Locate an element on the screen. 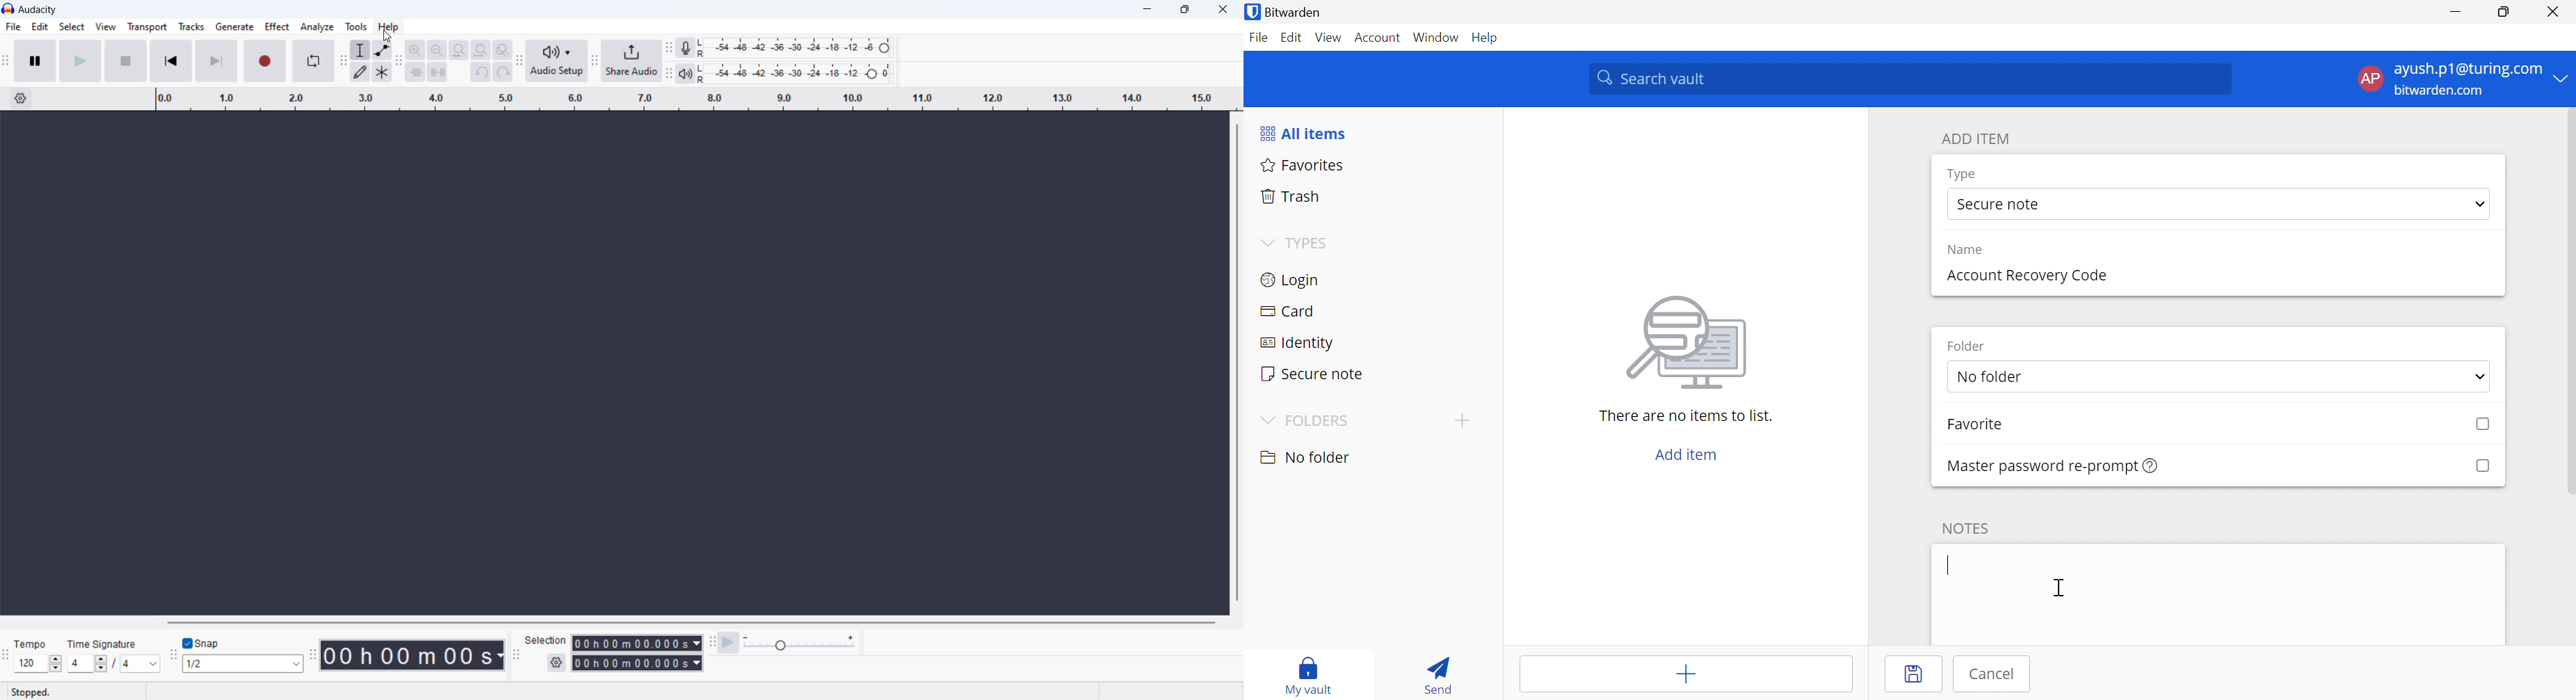 The width and height of the screenshot is (2576, 700). envelop tool is located at coordinates (383, 51).